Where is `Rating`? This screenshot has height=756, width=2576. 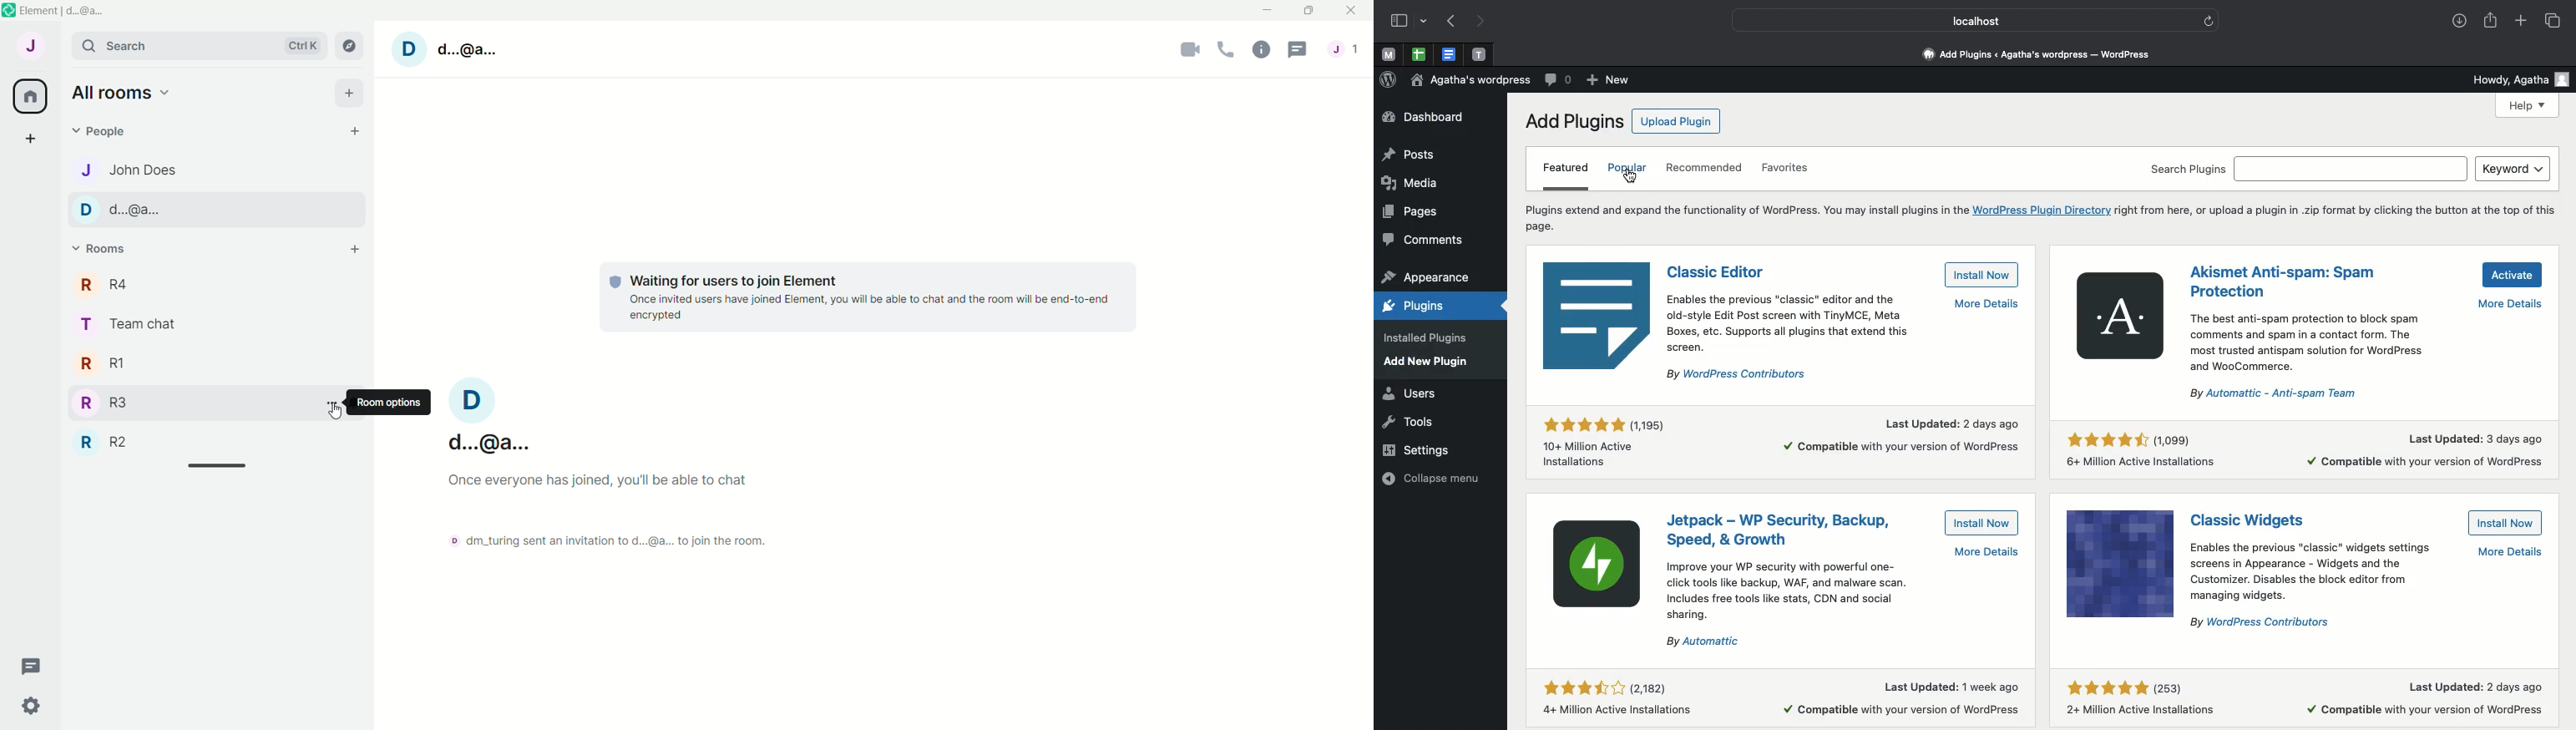
Rating is located at coordinates (2143, 450).